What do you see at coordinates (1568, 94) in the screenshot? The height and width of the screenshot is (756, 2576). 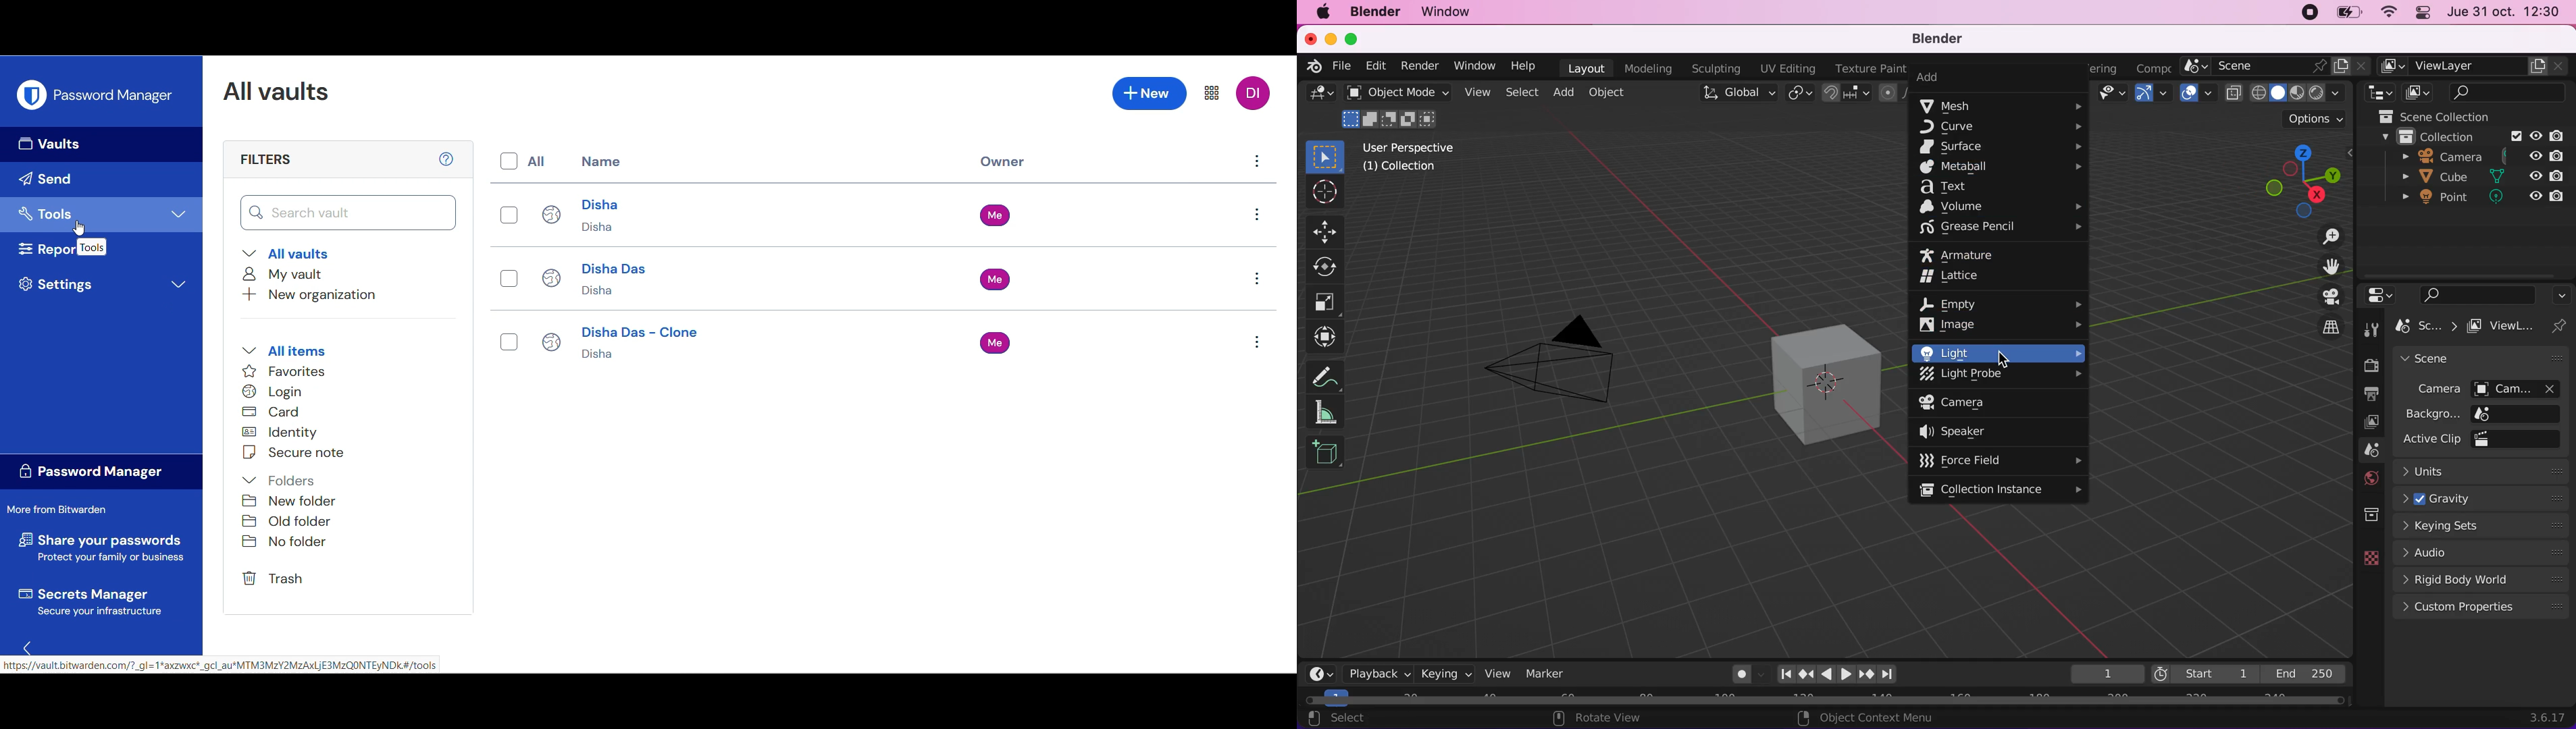 I see `add` at bounding box center [1568, 94].